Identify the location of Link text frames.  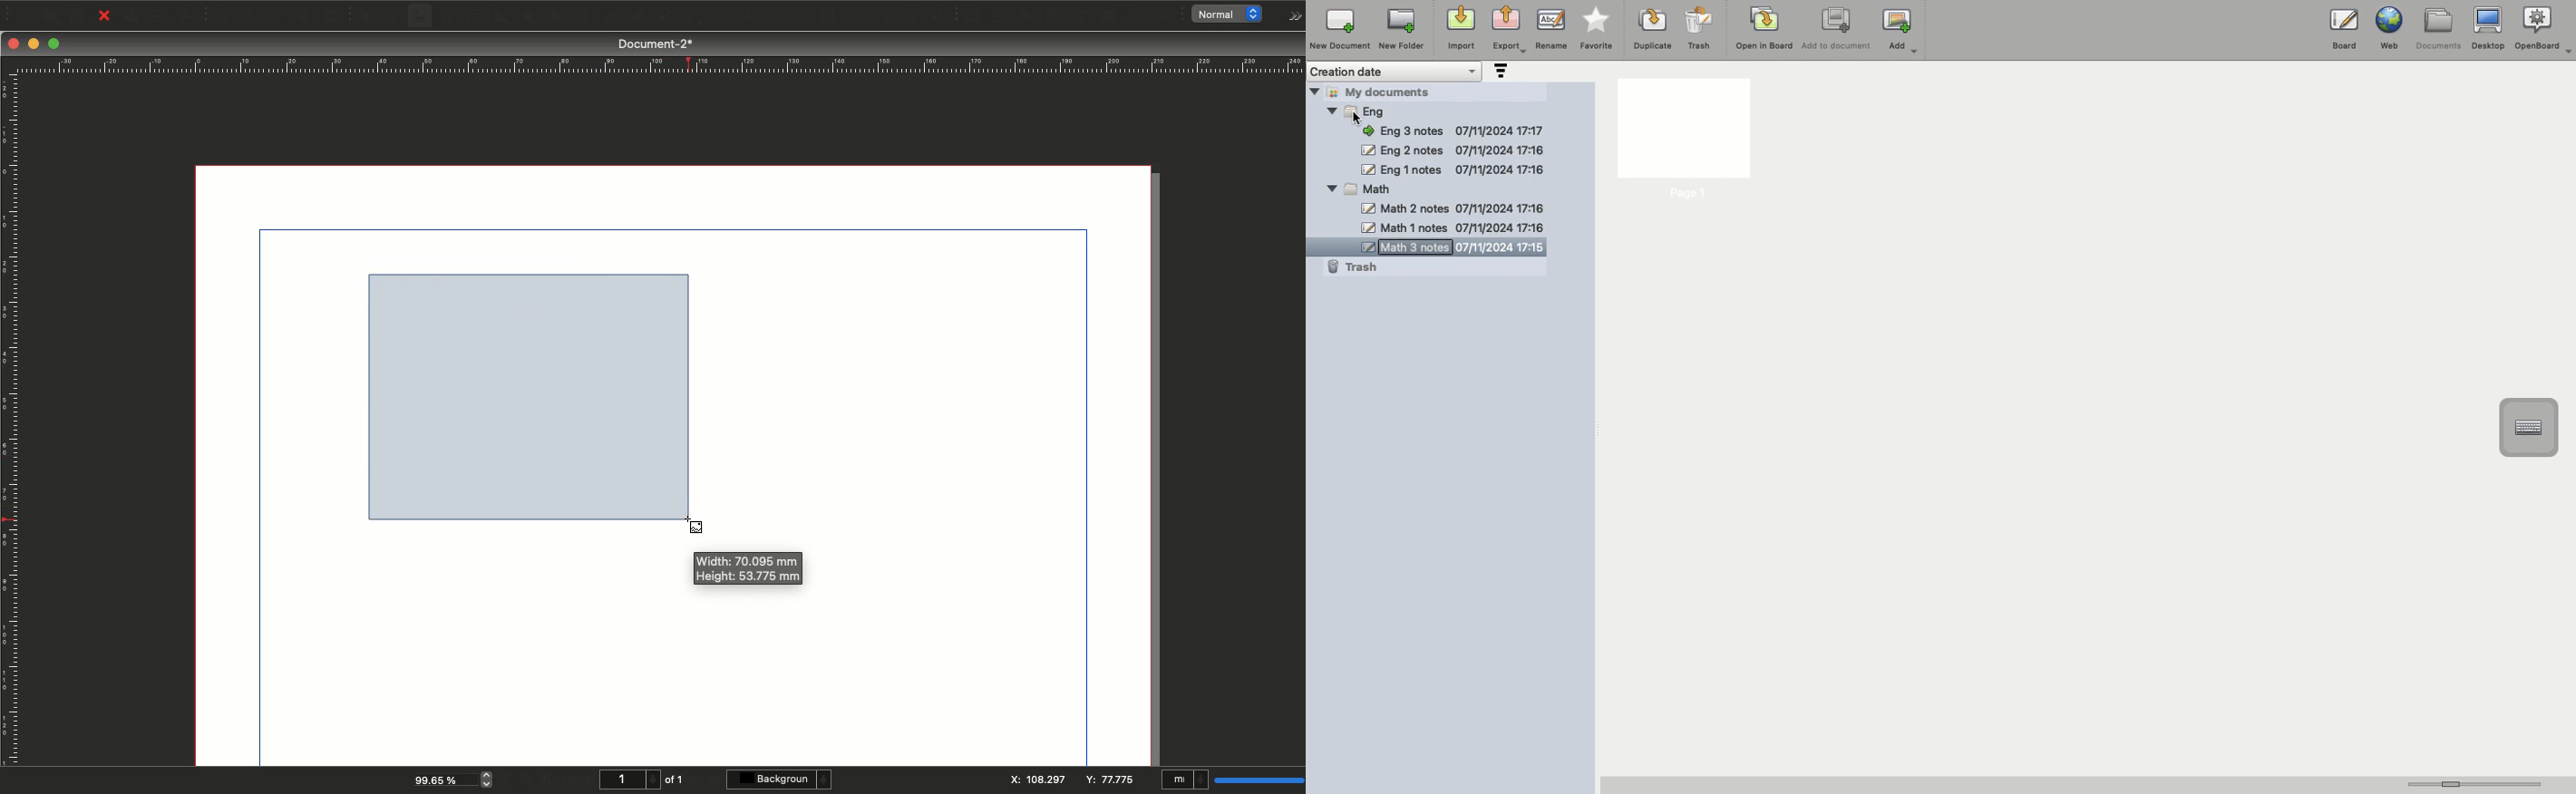
(821, 15).